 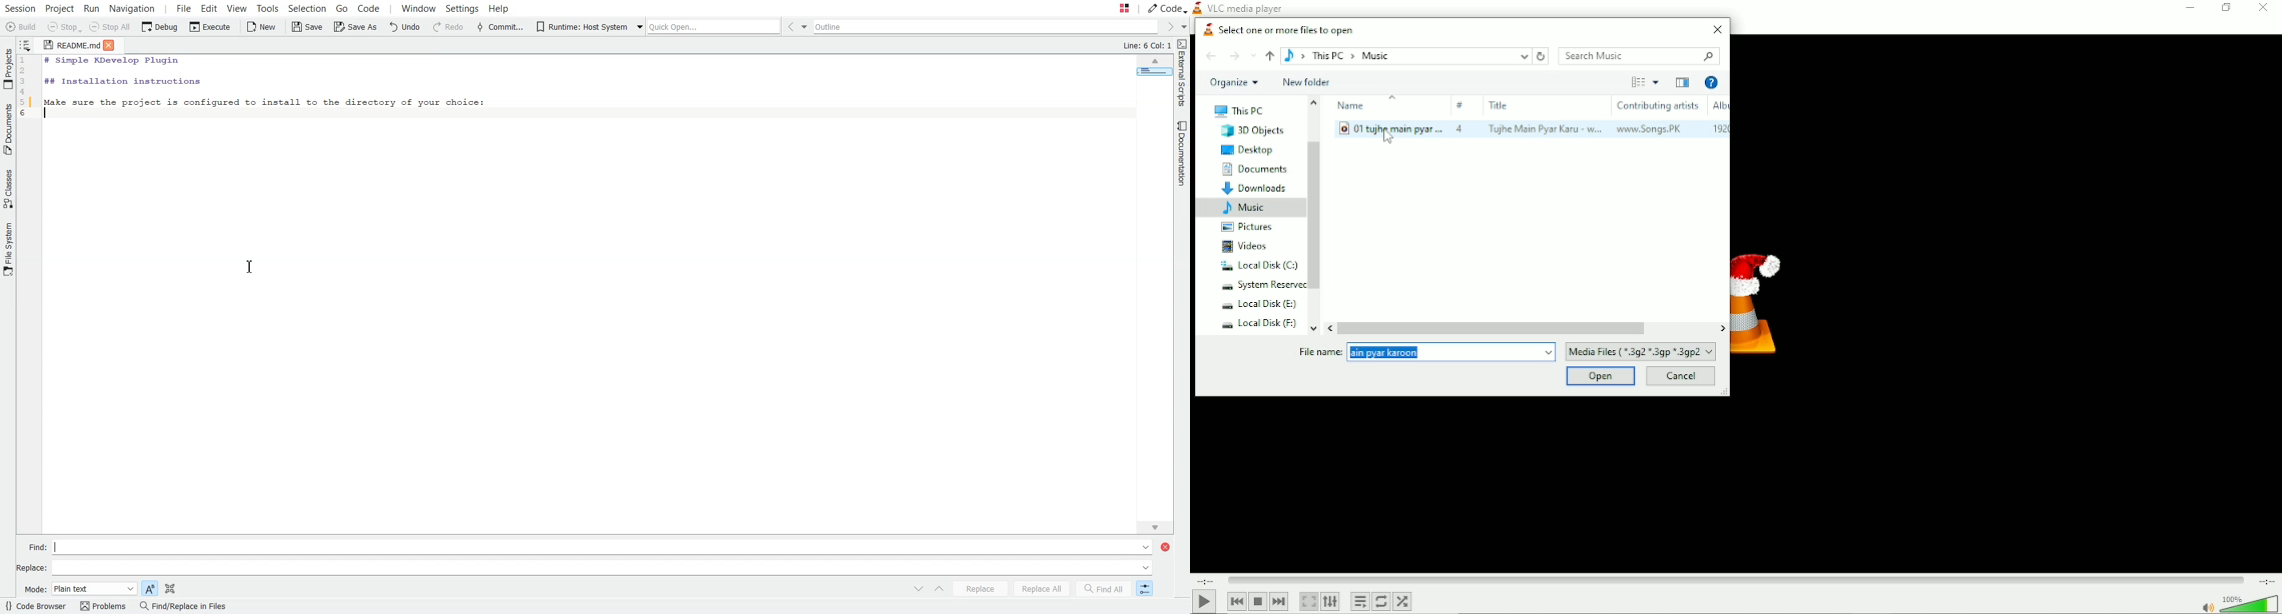 What do you see at coordinates (1258, 324) in the screenshot?
I see `Local Disk (F:)` at bounding box center [1258, 324].